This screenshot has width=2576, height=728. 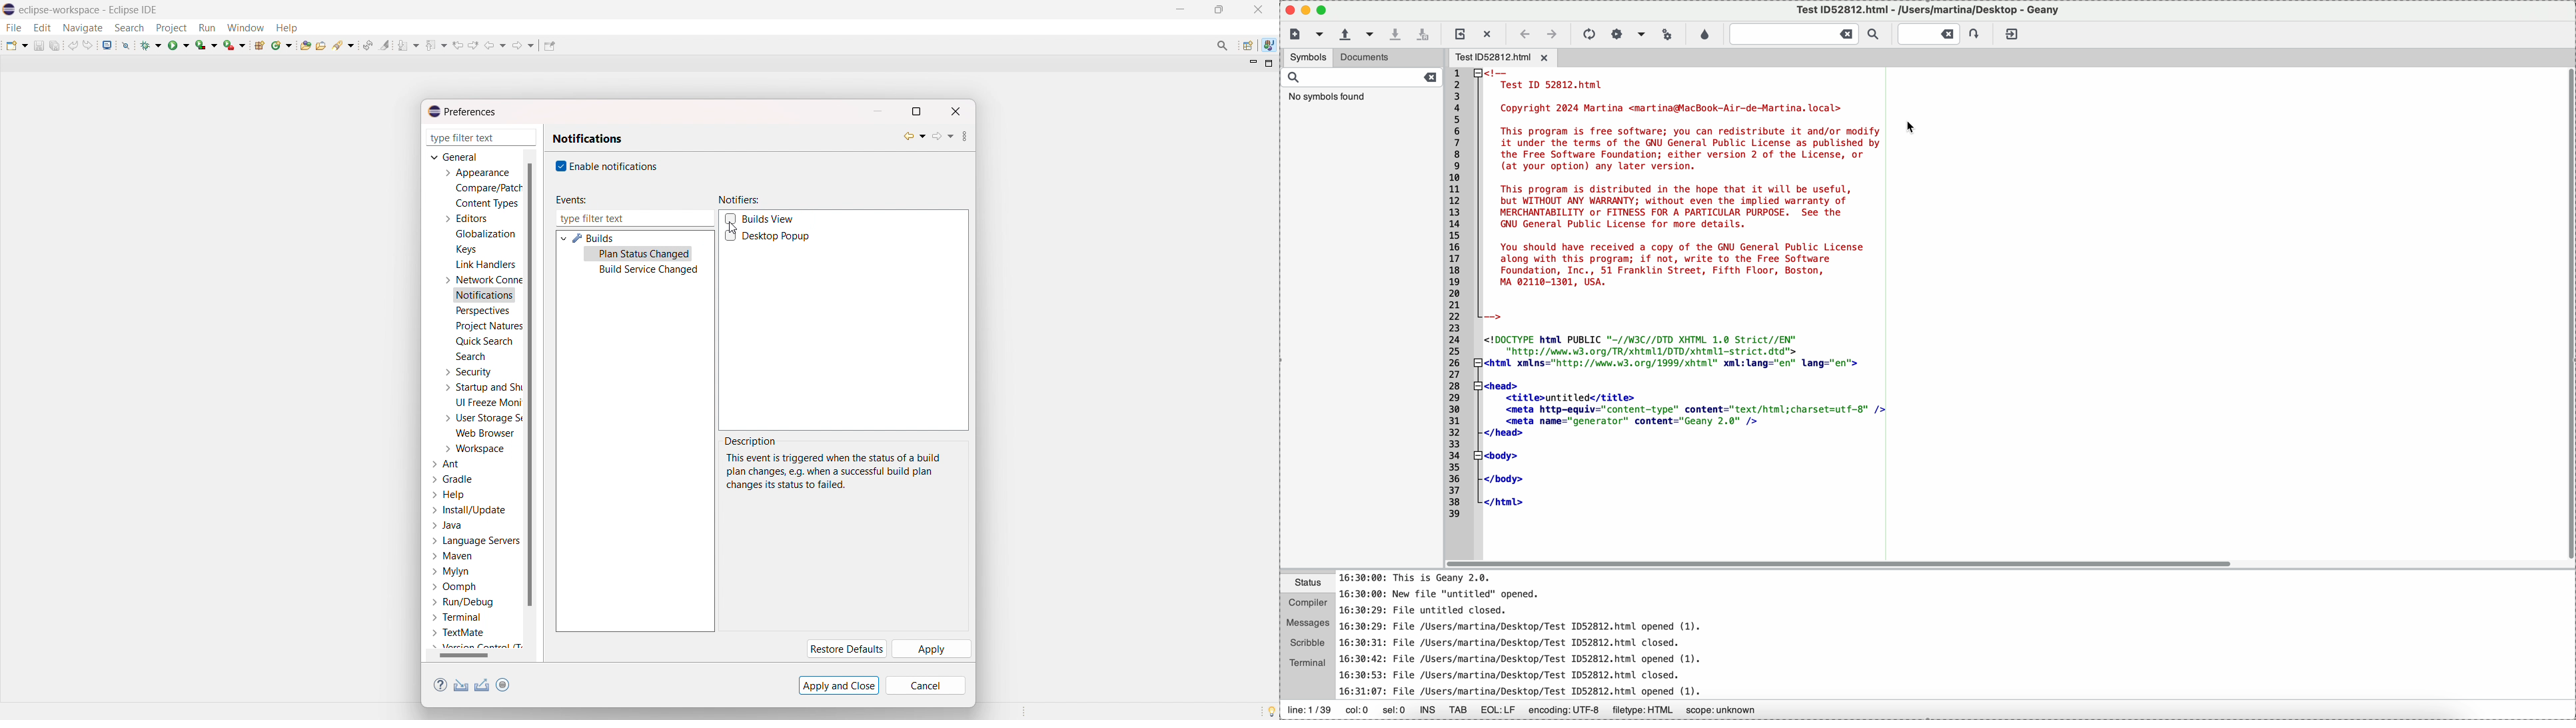 What do you see at coordinates (344, 44) in the screenshot?
I see `search` at bounding box center [344, 44].